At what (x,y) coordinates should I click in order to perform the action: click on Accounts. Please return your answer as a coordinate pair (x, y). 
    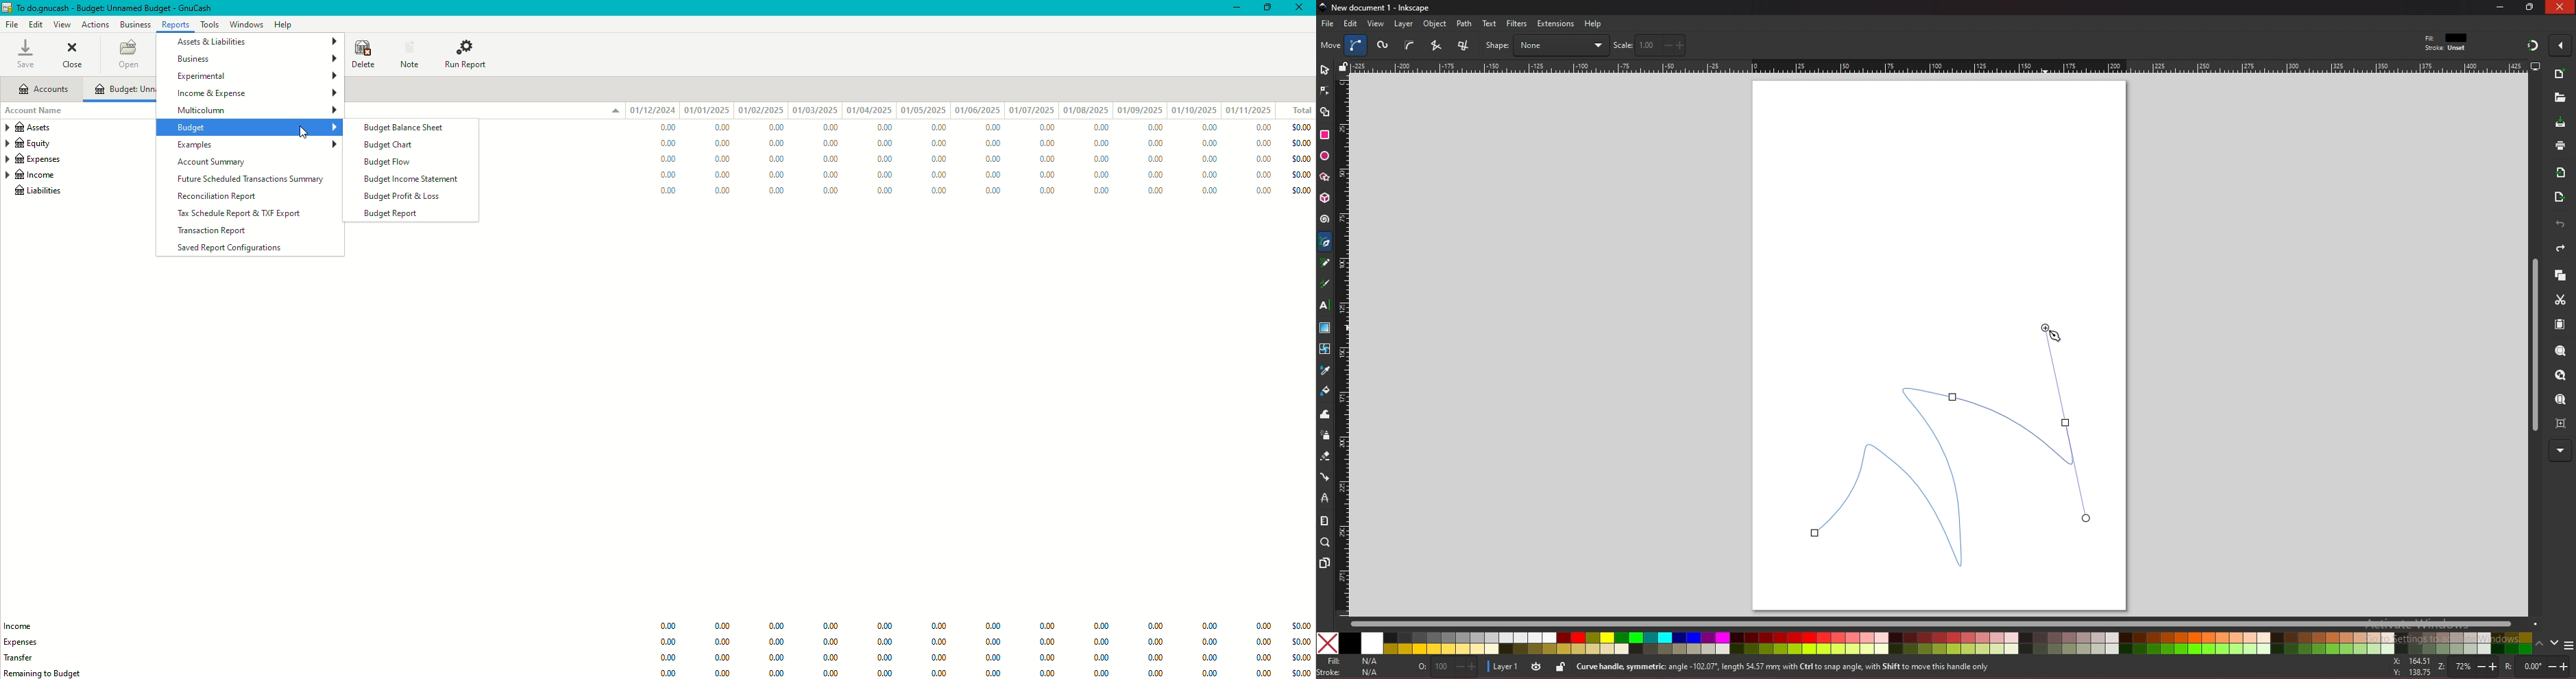
    Looking at the image, I should click on (43, 91).